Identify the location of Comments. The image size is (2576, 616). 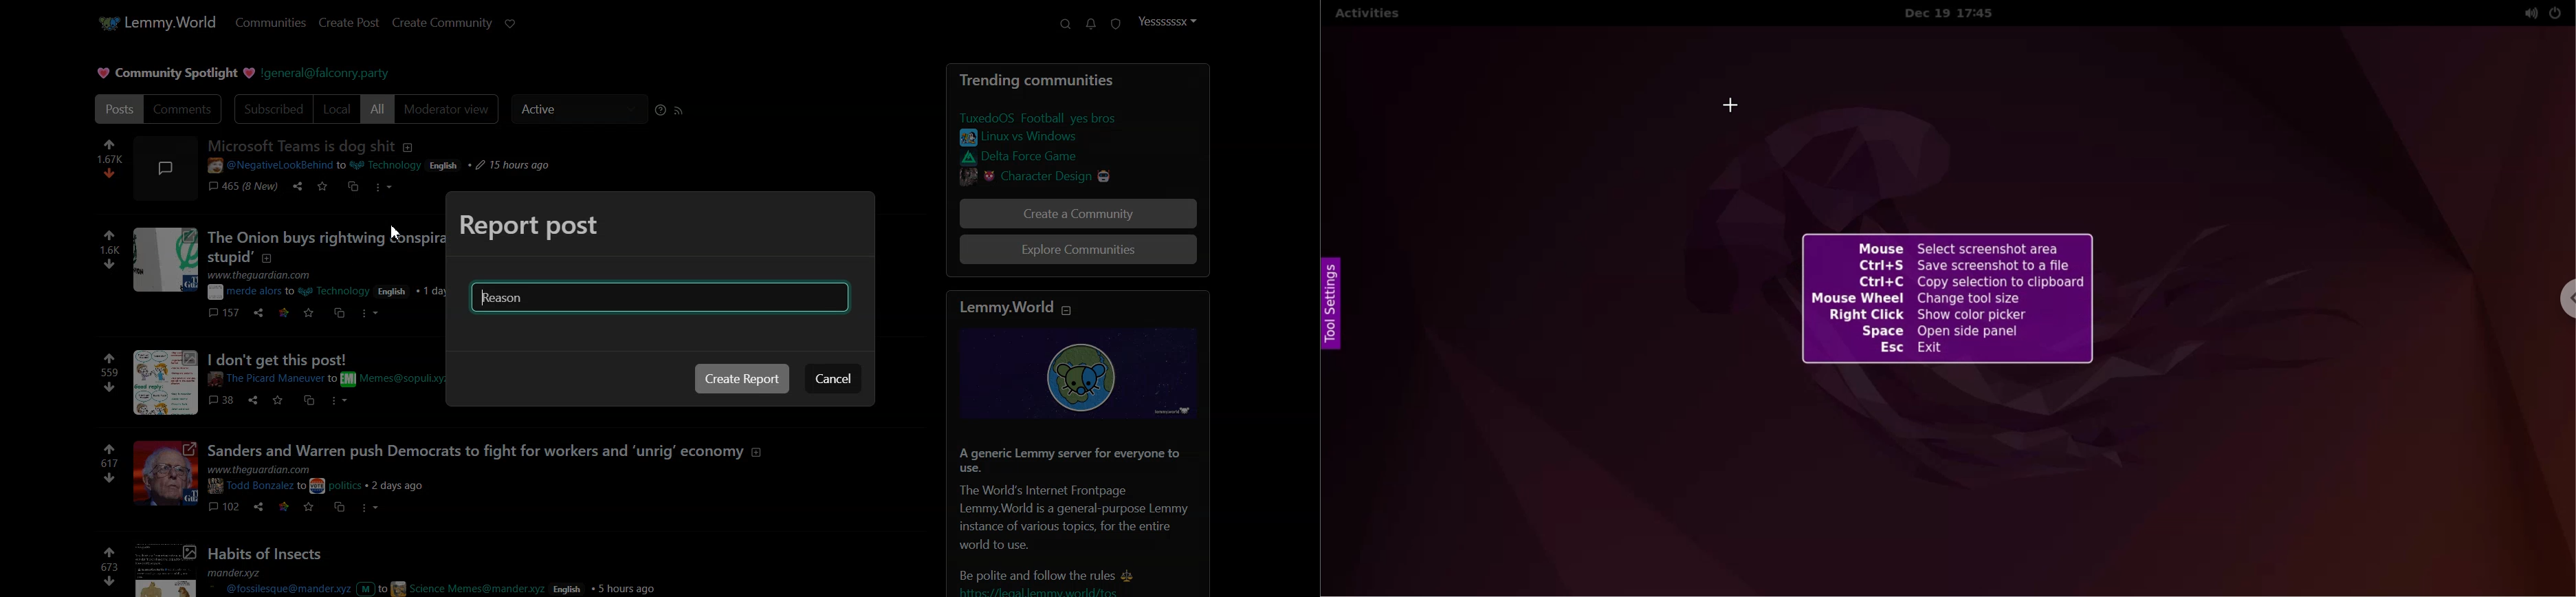
(186, 109).